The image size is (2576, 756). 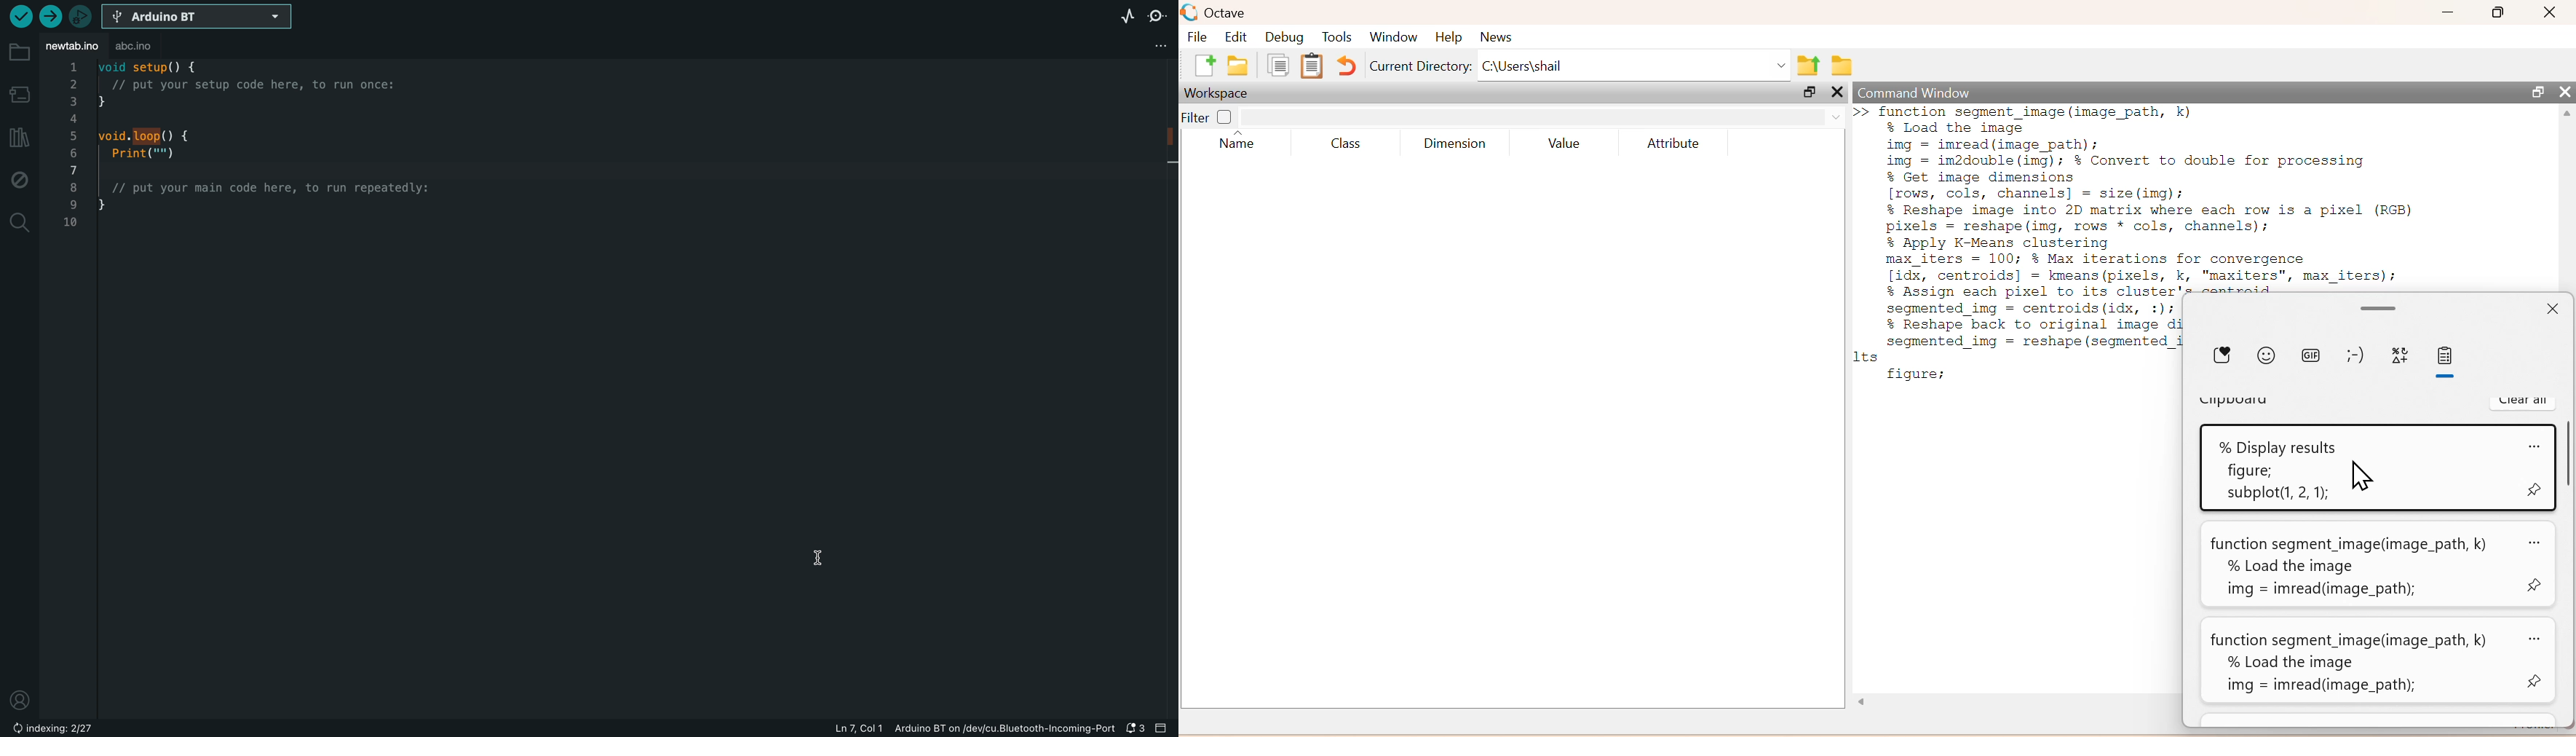 I want to click on Command Window, so click(x=1919, y=92).